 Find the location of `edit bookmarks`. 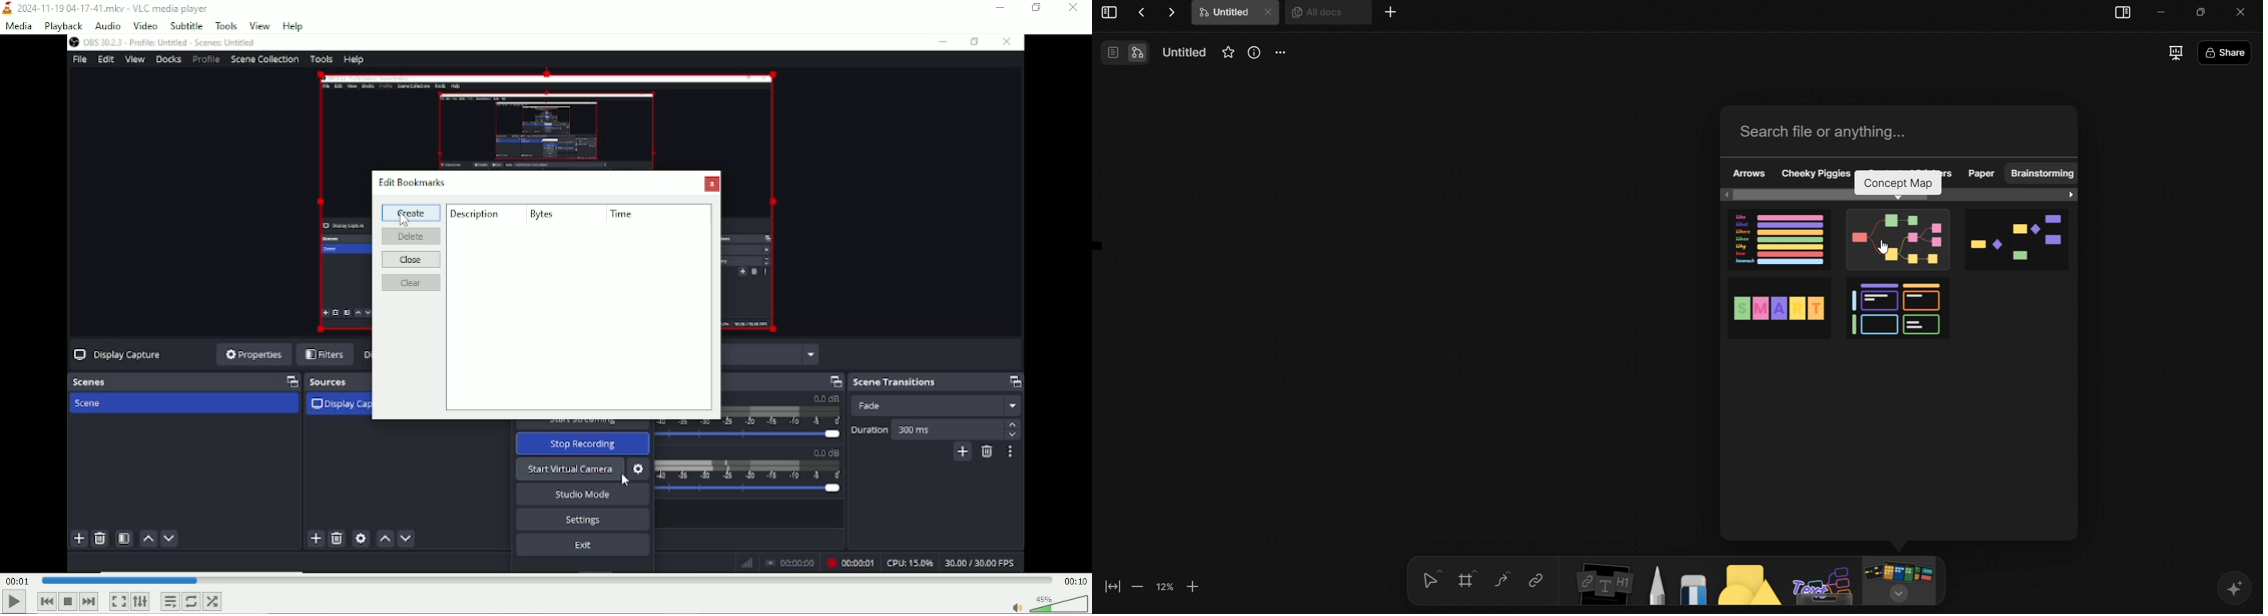

edit bookmarks is located at coordinates (414, 180).